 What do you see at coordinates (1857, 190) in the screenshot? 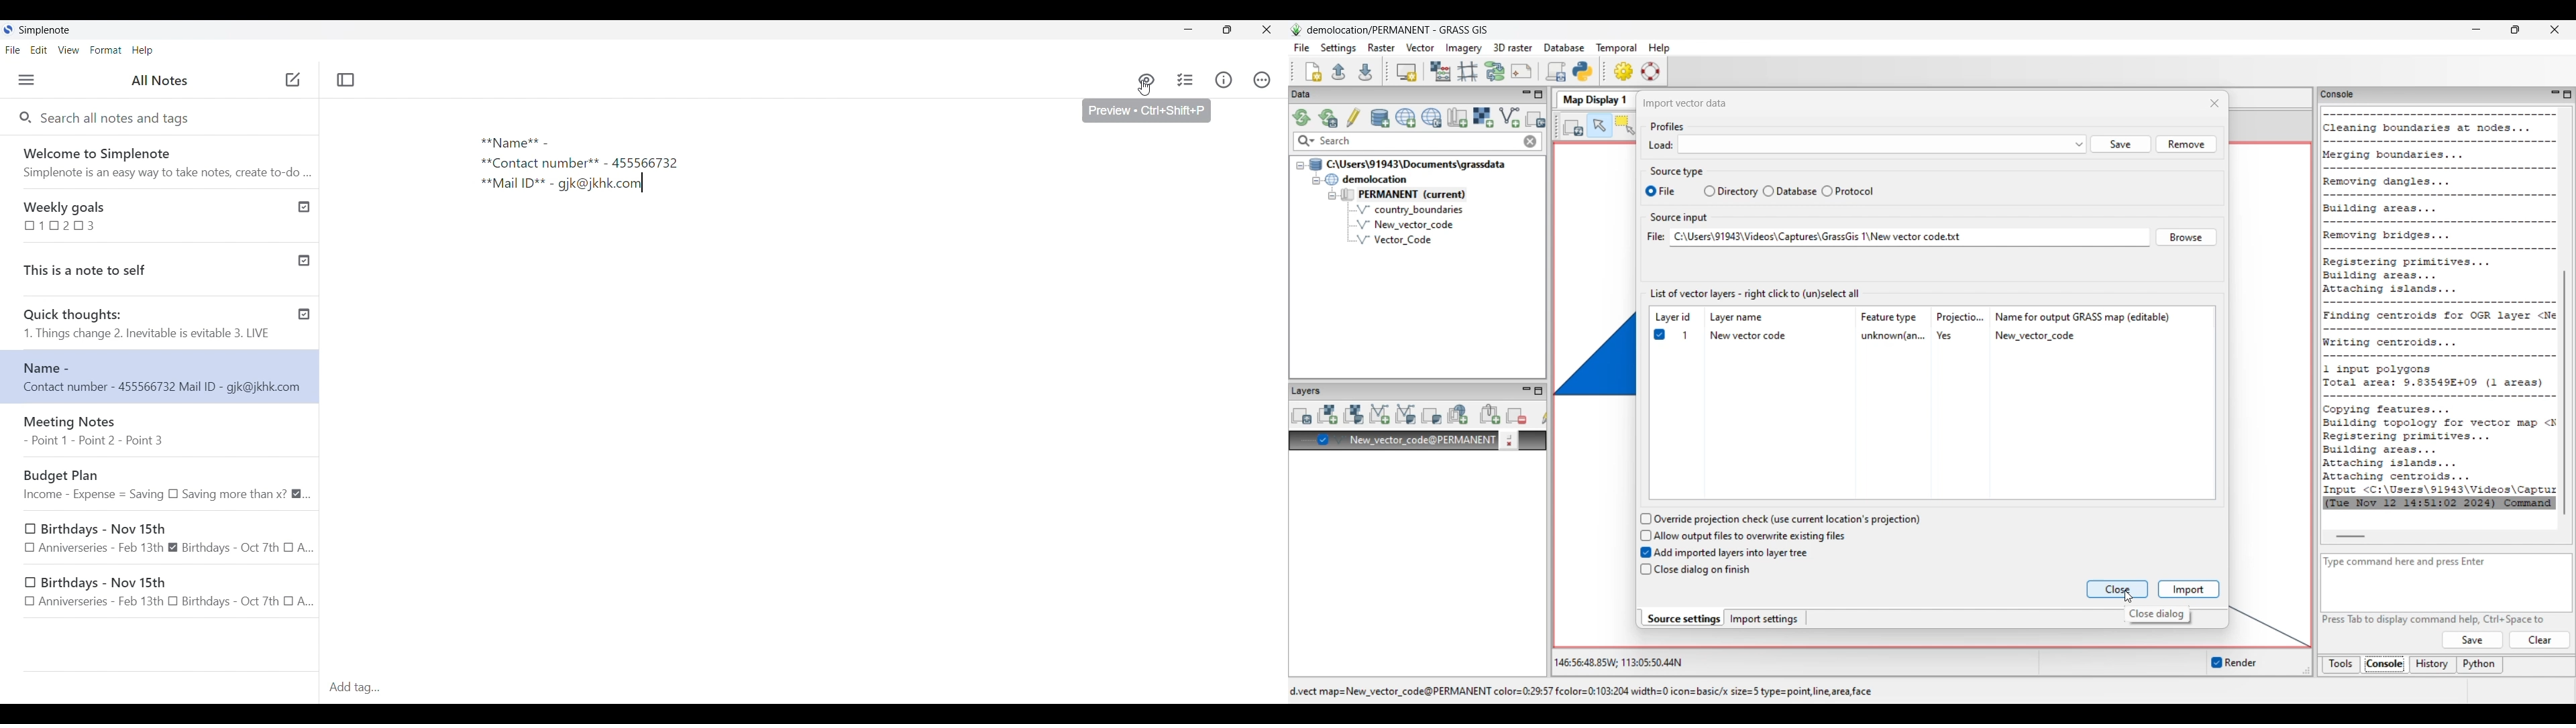
I see `Protocol` at bounding box center [1857, 190].